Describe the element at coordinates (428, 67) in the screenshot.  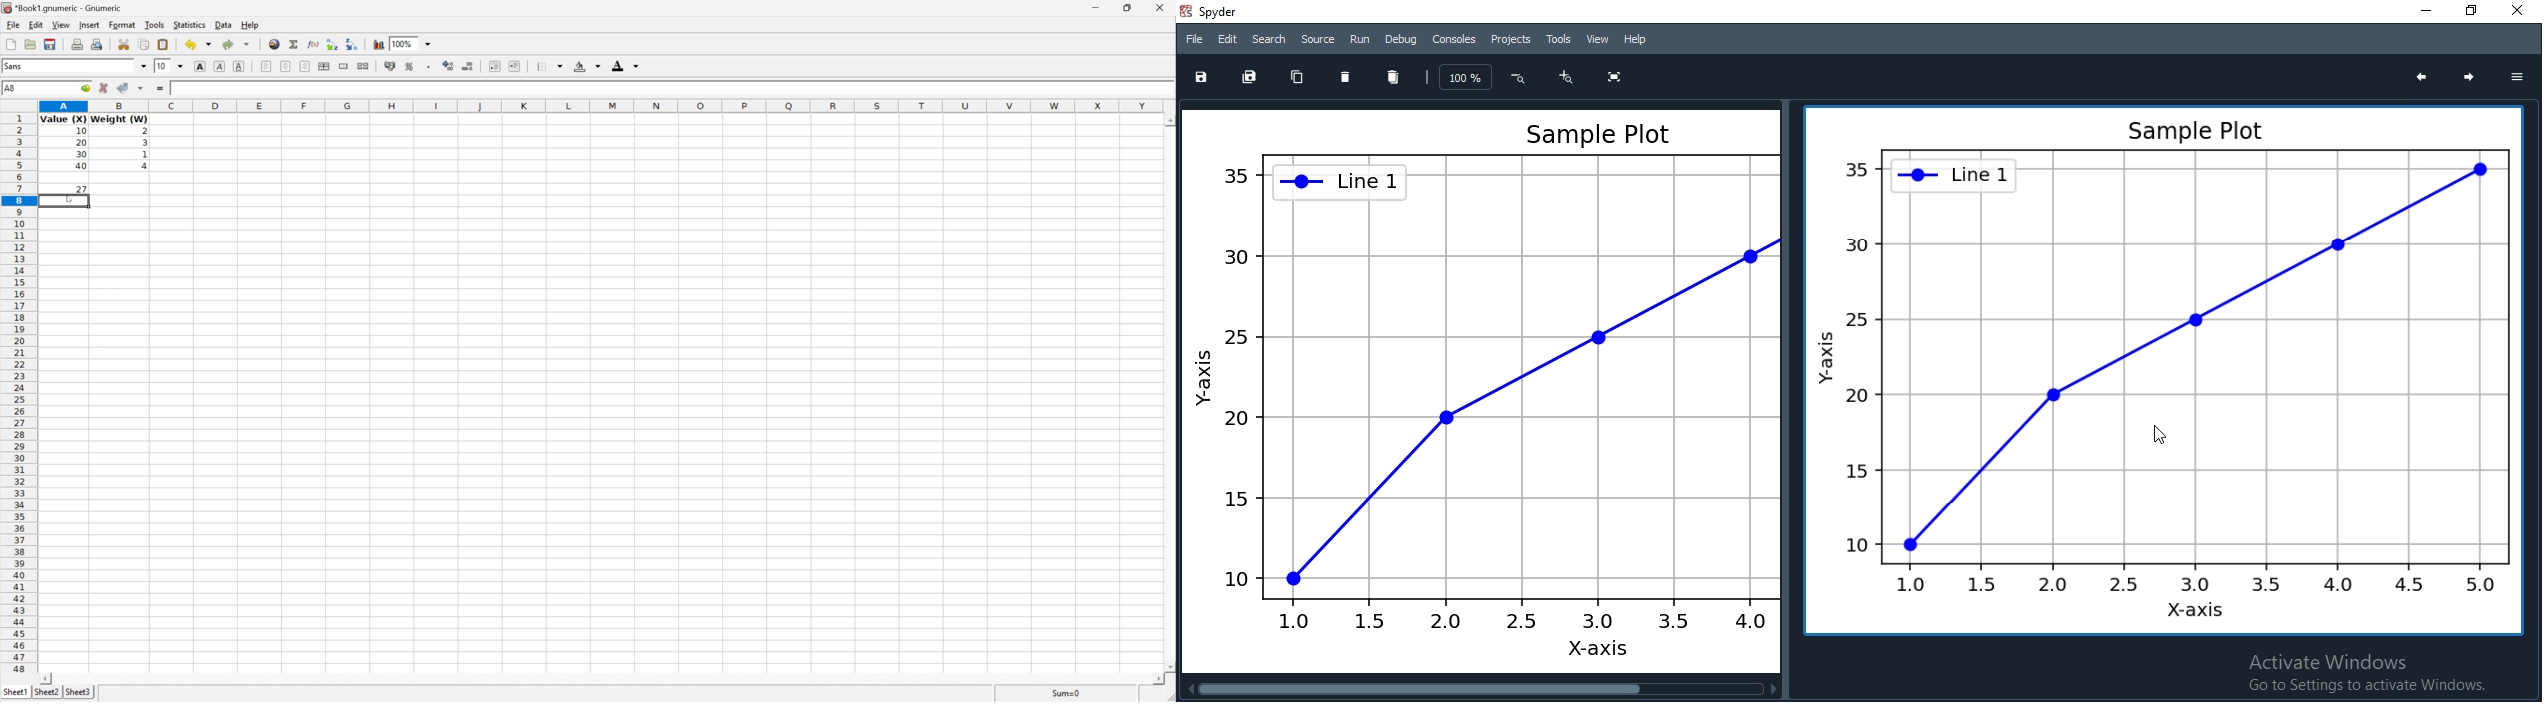
I see `Set the format of the selected cells to include a thousands separator` at that location.